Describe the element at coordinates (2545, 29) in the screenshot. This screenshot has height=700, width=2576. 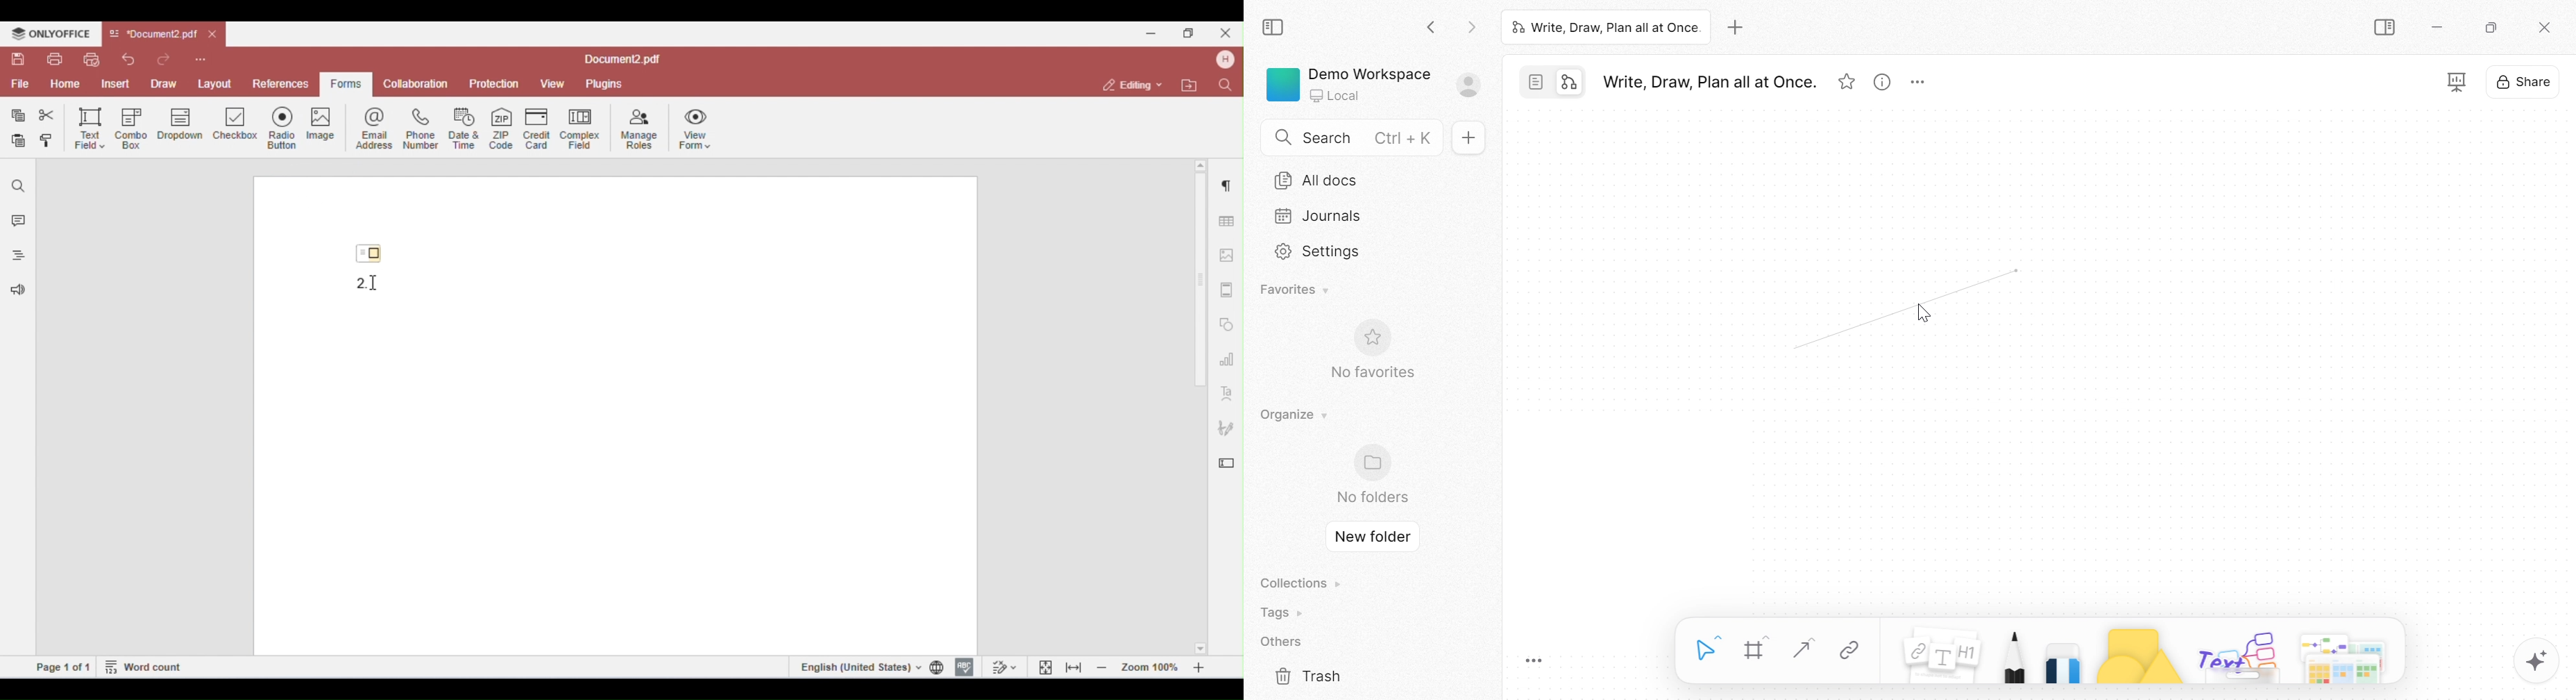
I see `Close` at that location.